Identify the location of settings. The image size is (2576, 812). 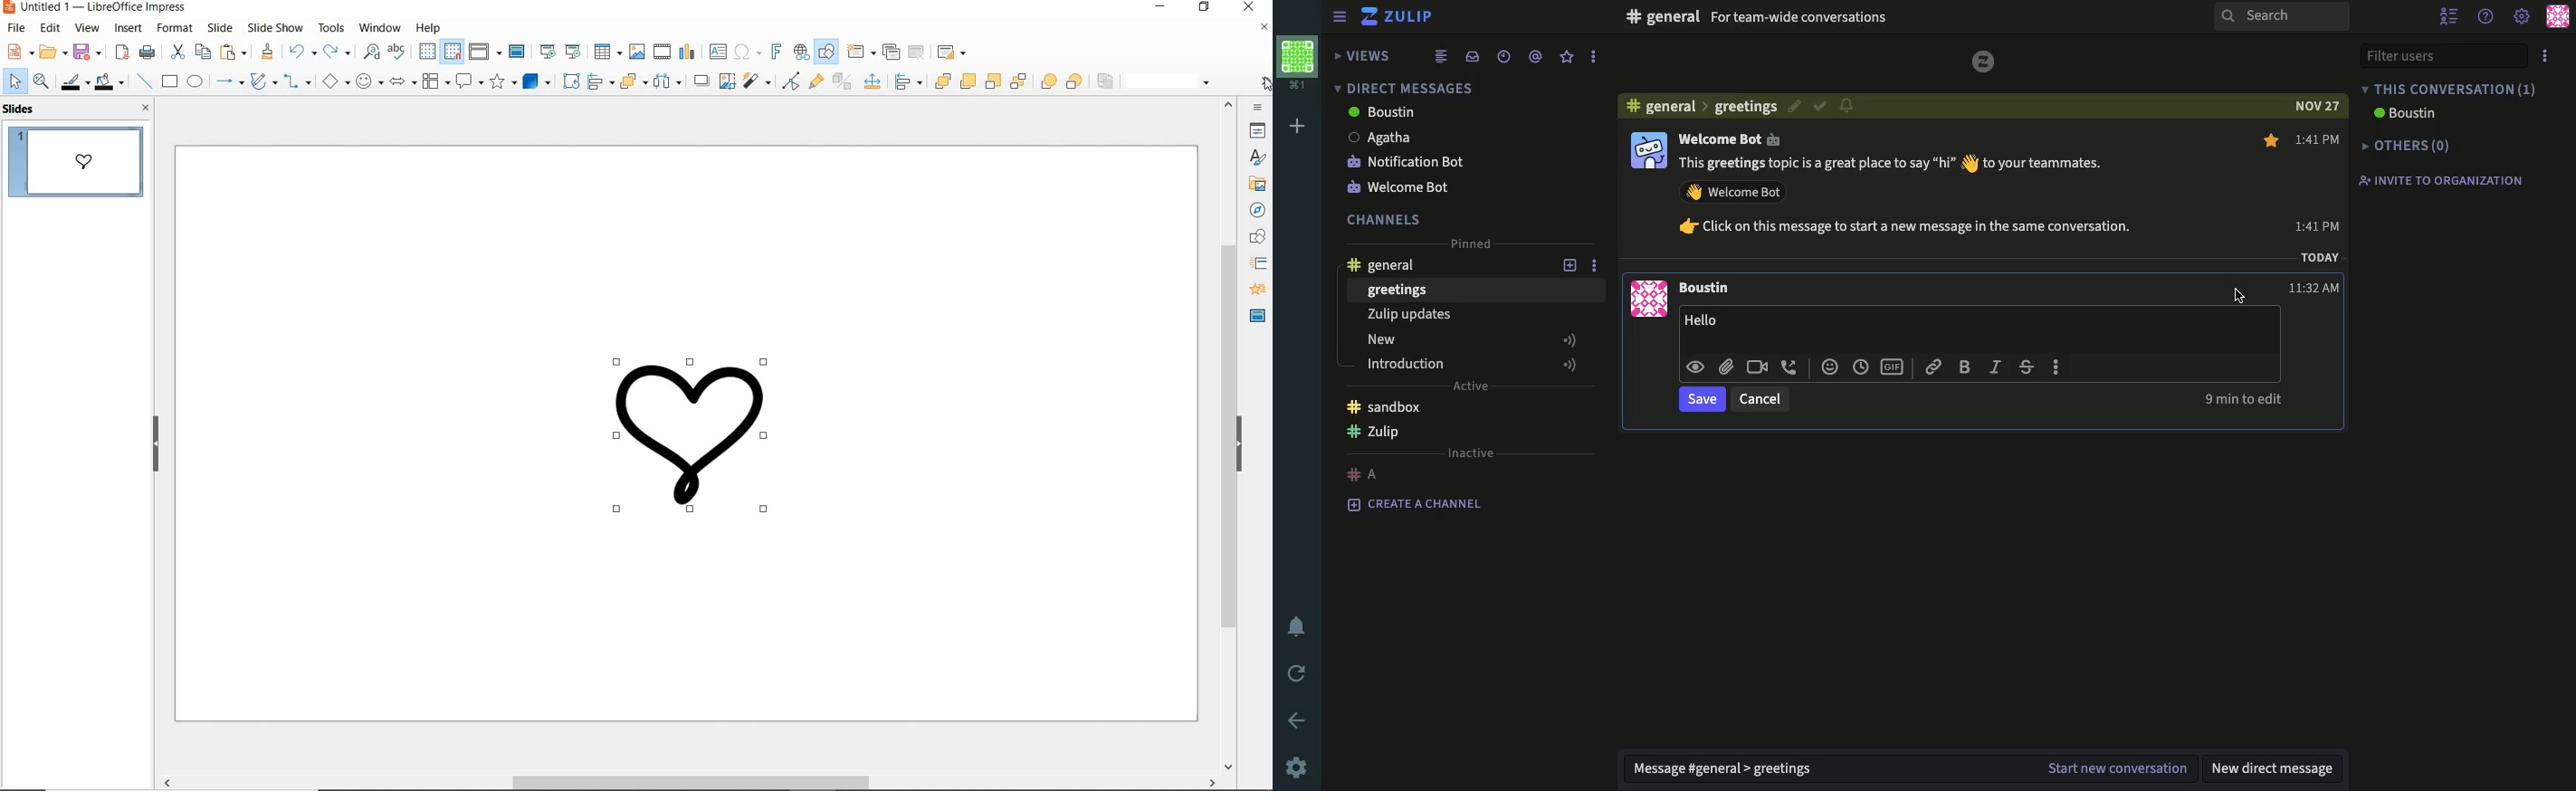
(1296, 768).